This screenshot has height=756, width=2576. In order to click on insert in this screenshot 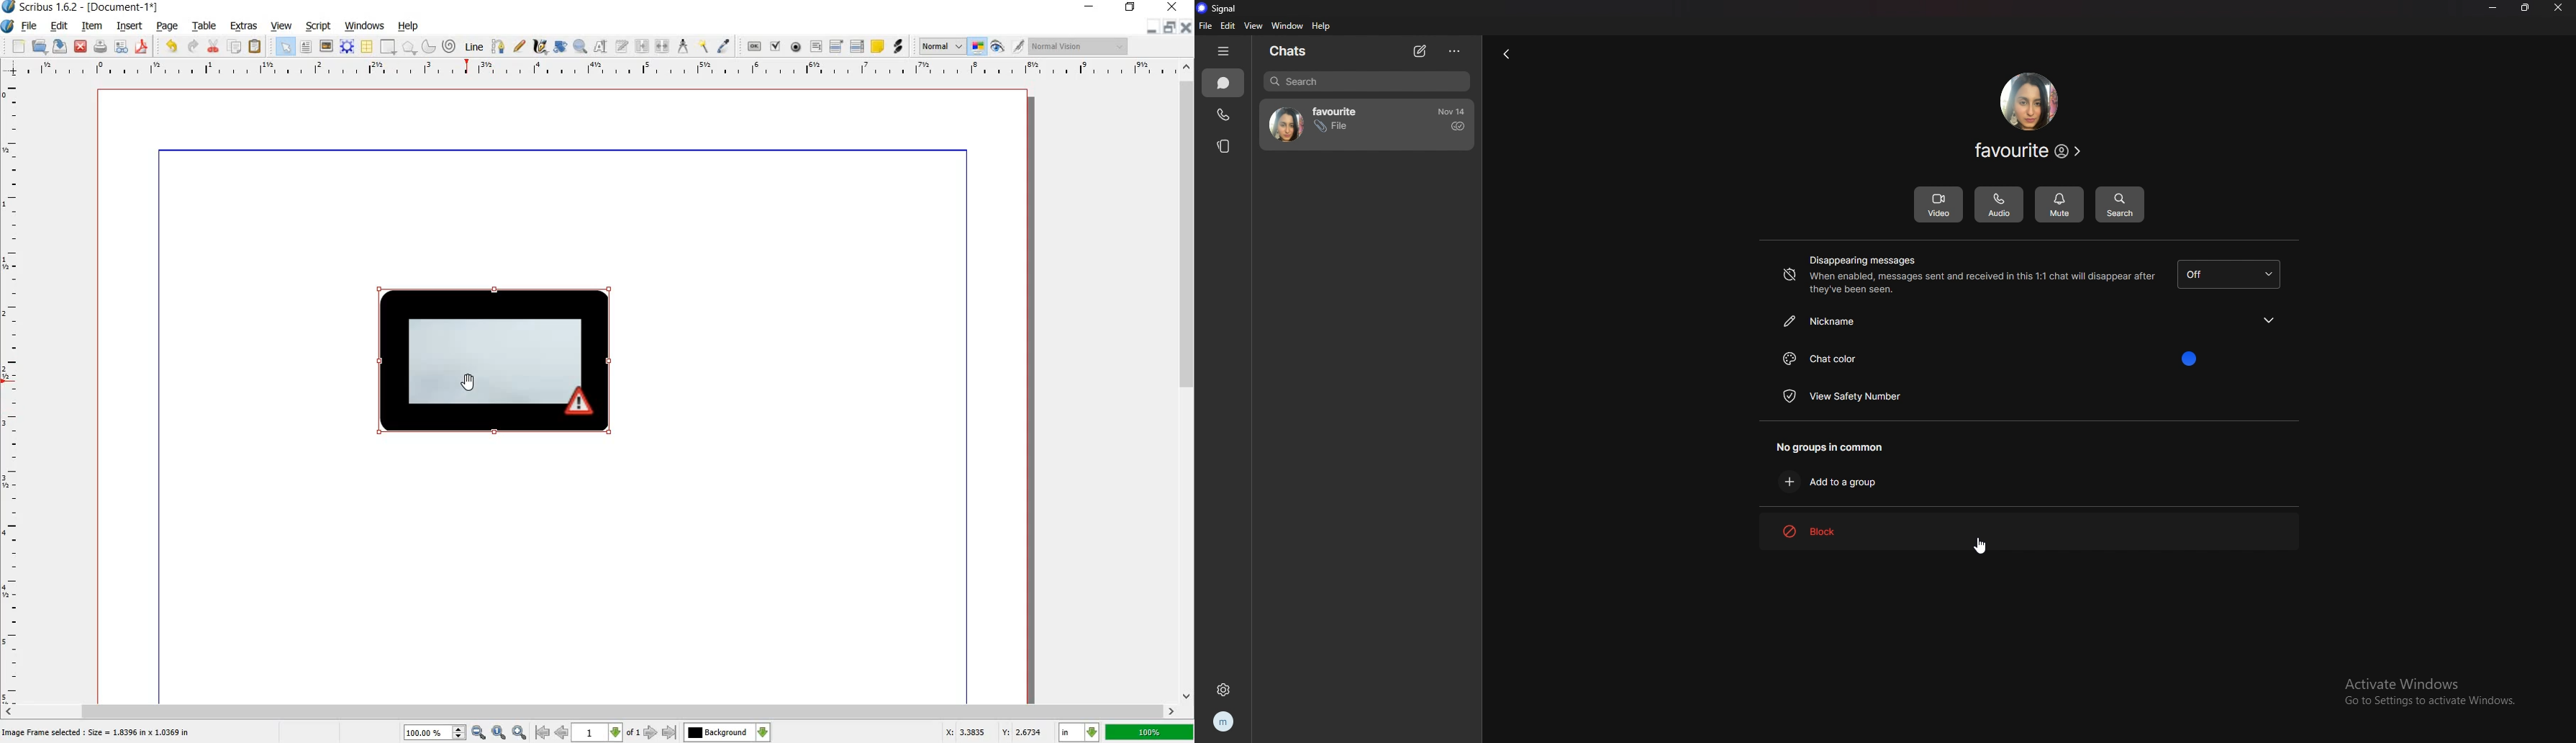, I will do `click(130, 27)`.